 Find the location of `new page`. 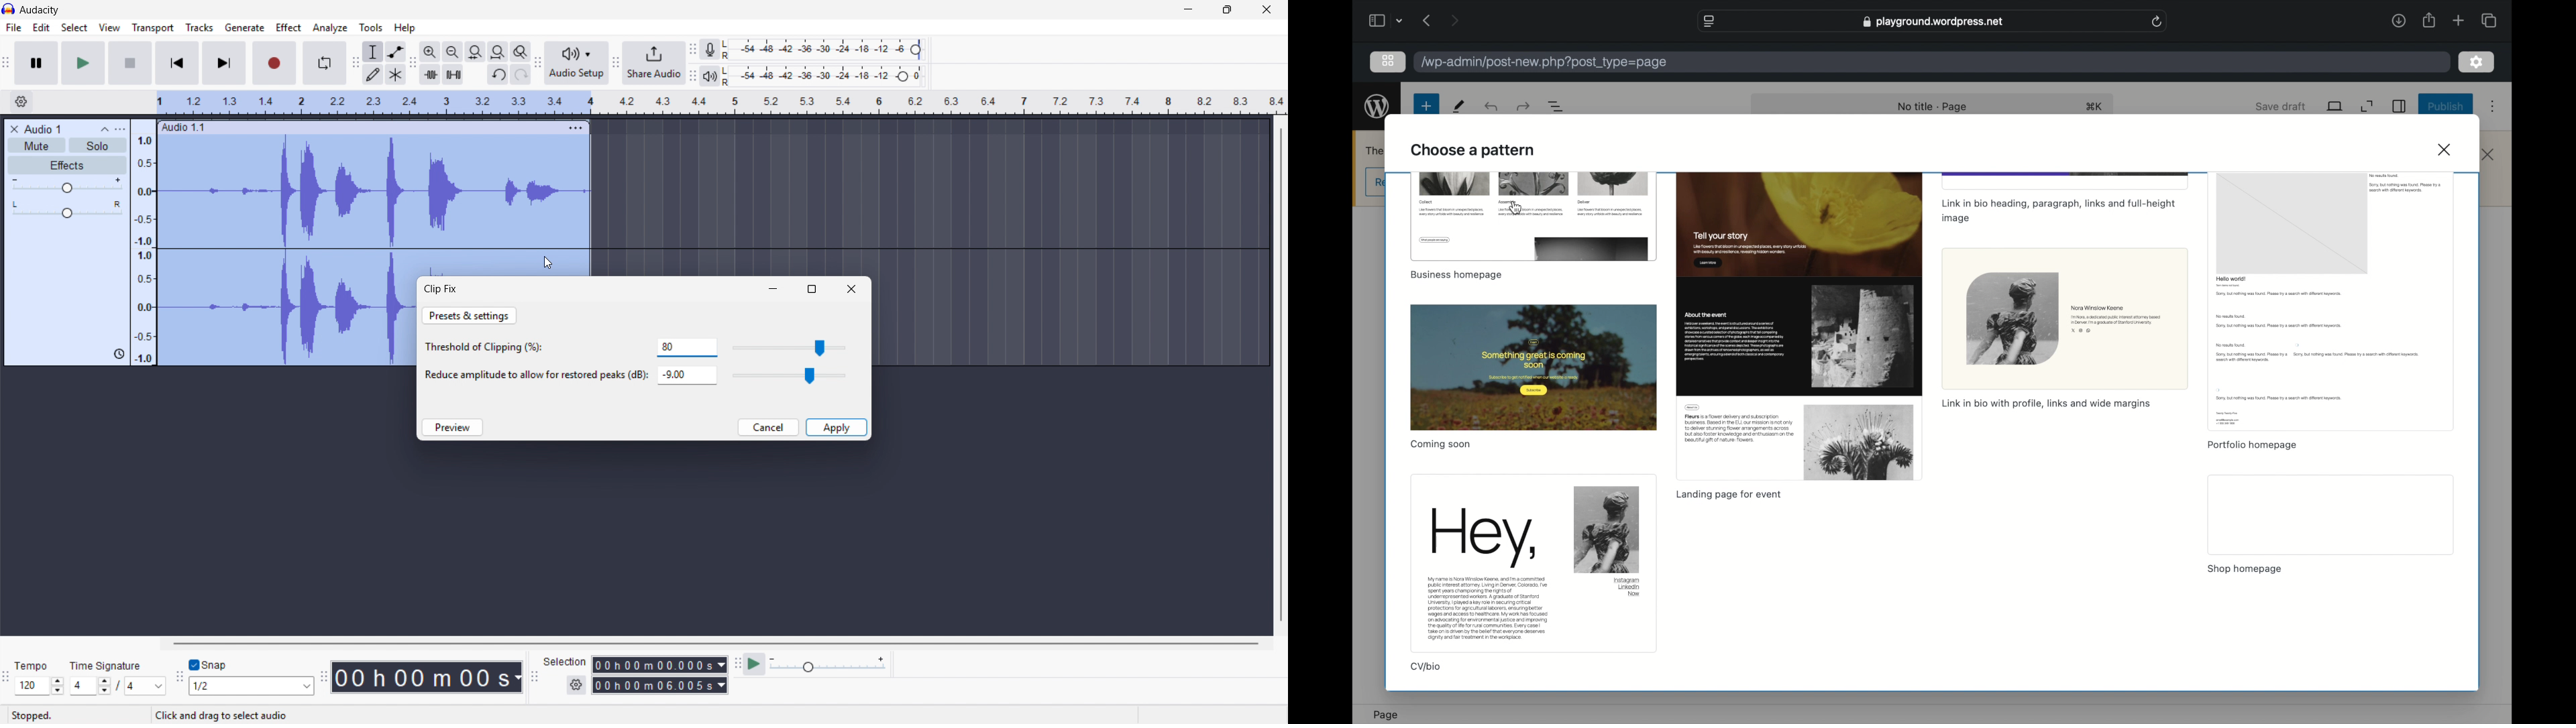

new page is located at coordinates (1460, 107).